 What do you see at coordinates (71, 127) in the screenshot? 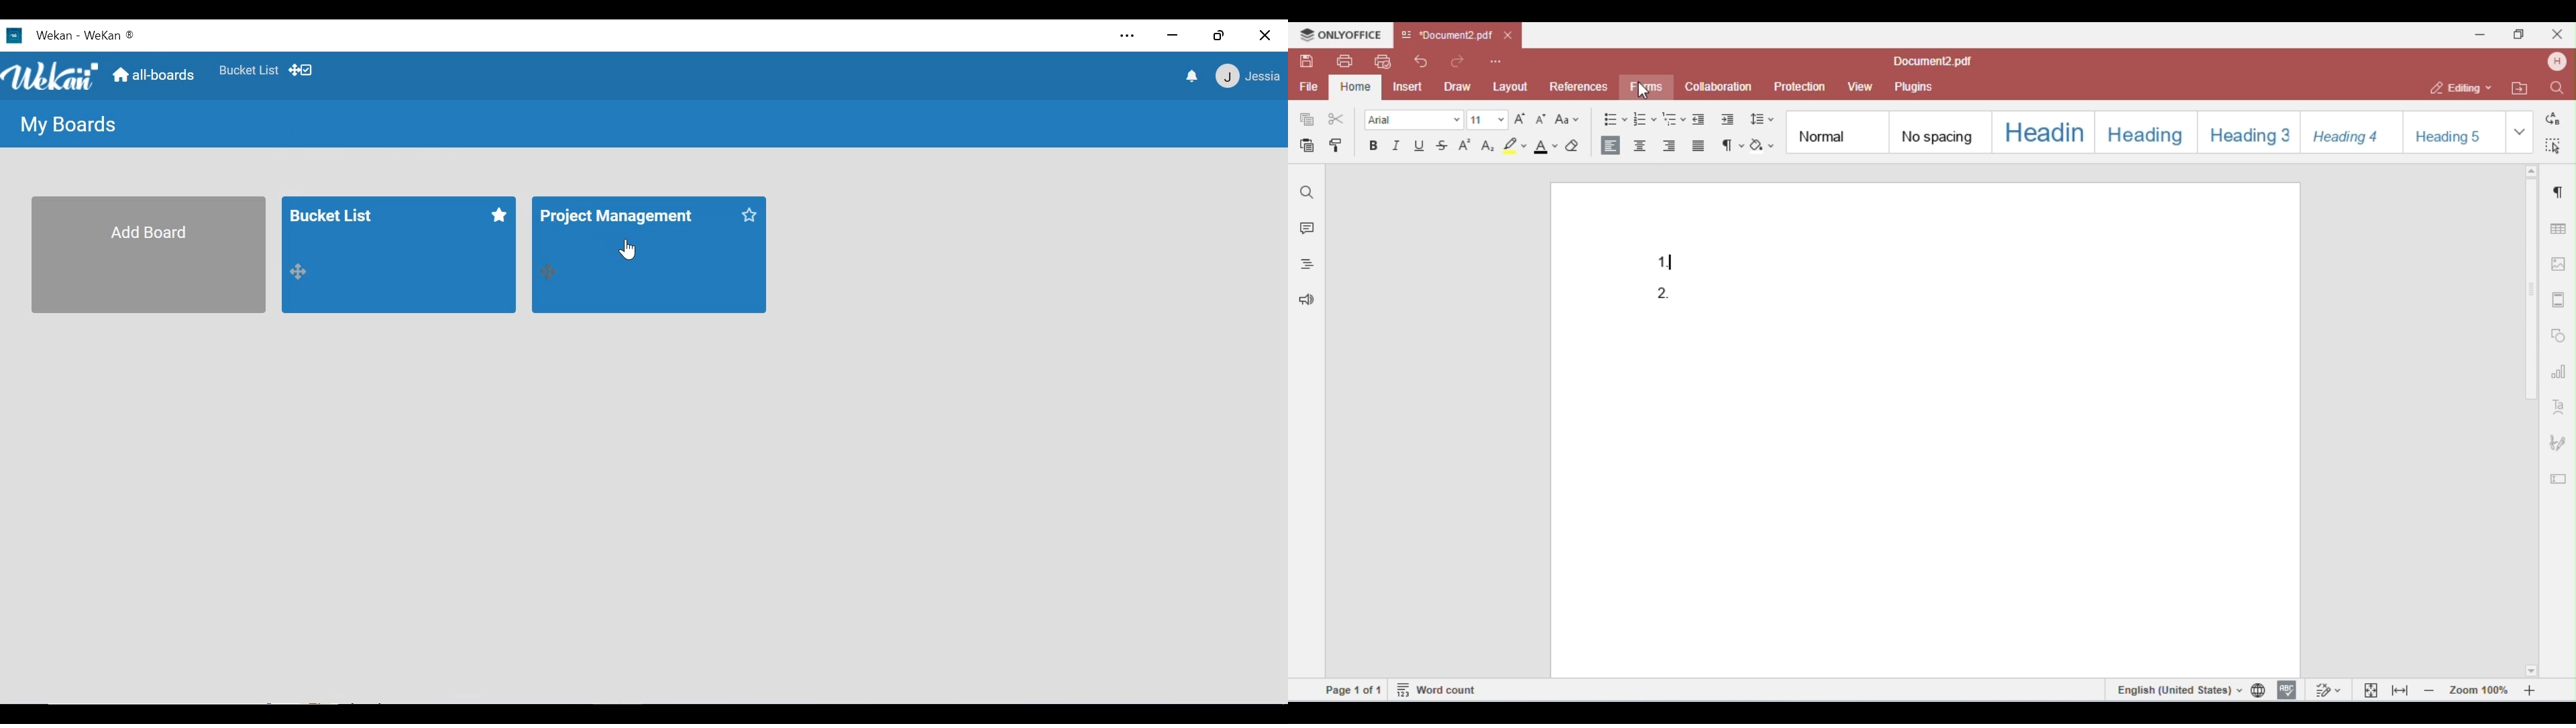
I see `My Boards` at bounding box center [71, 127].